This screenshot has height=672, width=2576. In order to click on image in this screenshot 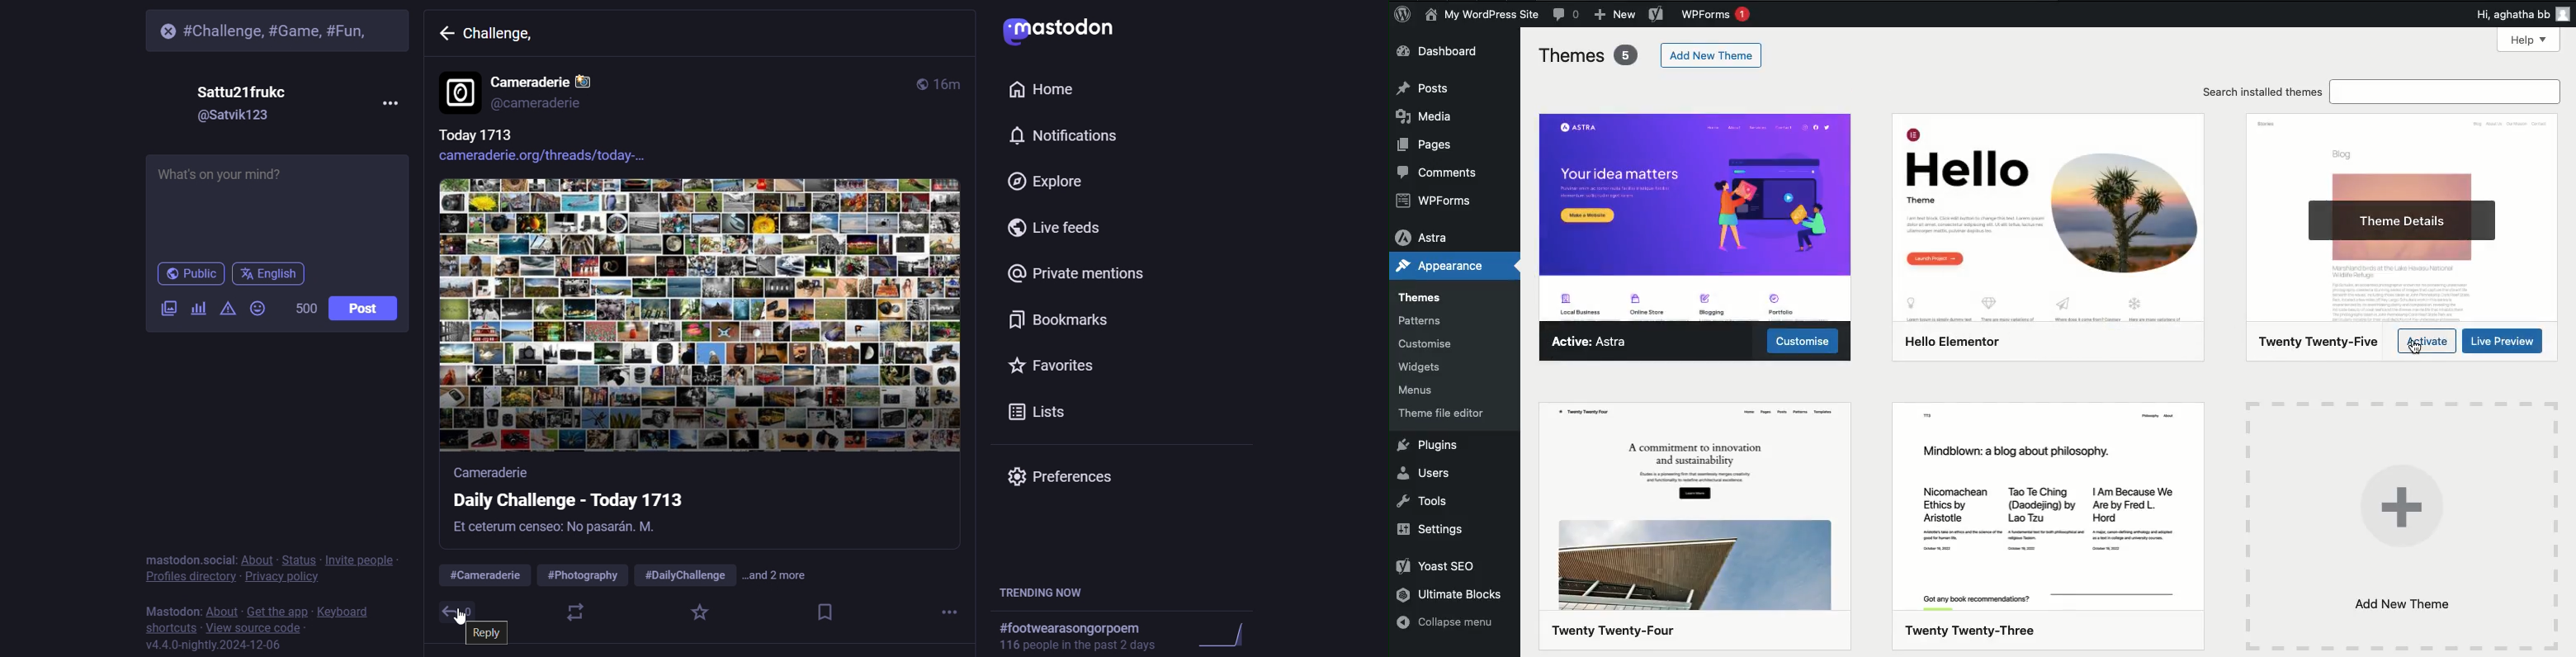, I will do `click(700, 317)`.